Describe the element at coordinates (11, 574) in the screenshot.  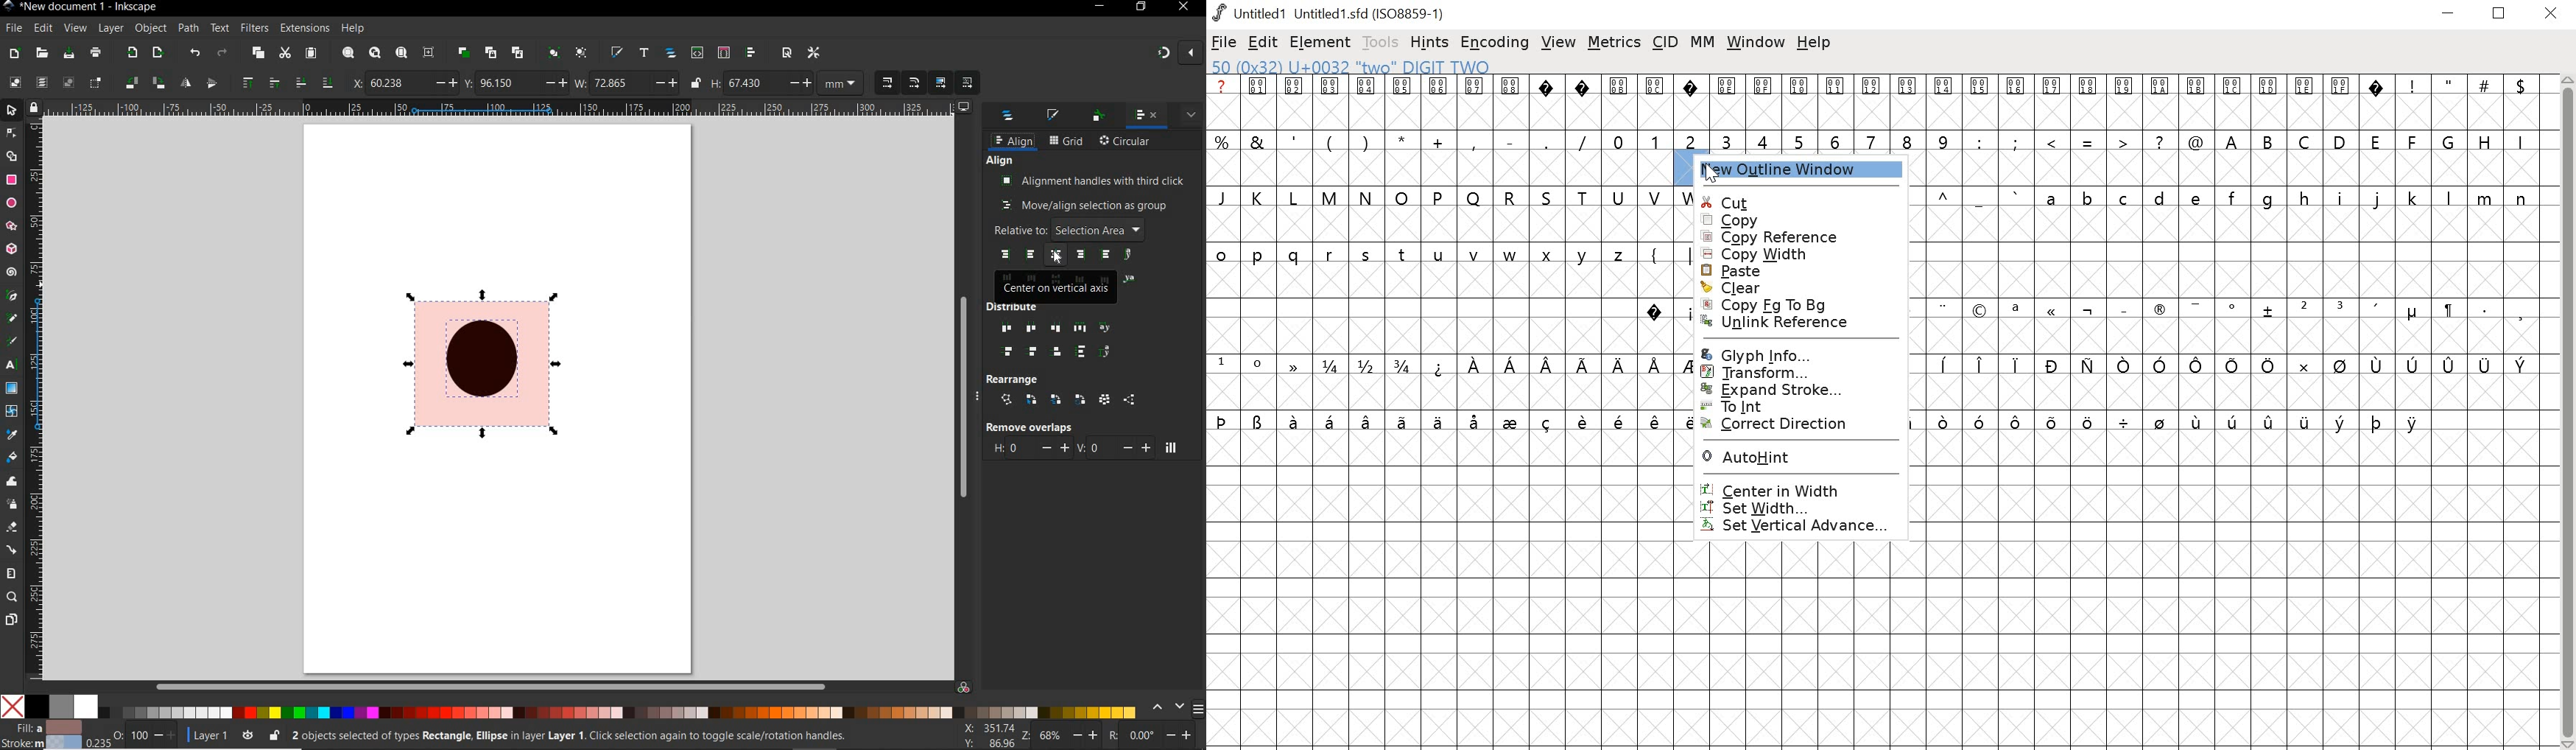
I see `measure tool` at that location.